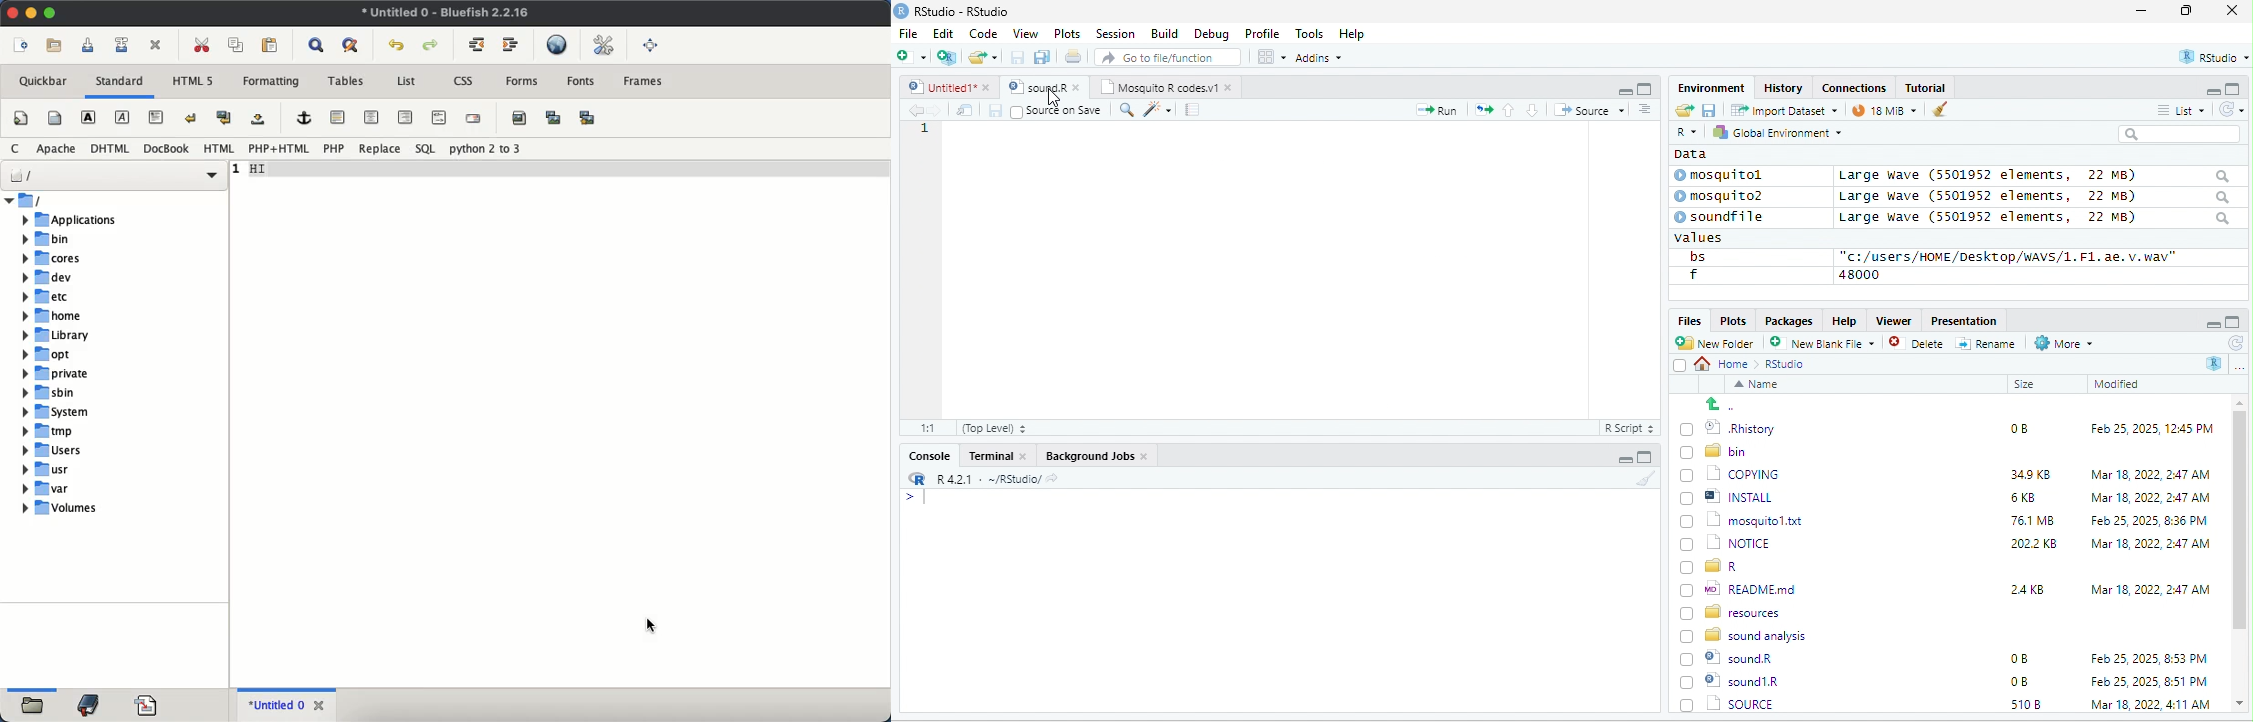 This screenshot has height=728, width=2268. What do you see at coordinates (1928, 87) in the screenshot?
I see `Tutorial` at bounding box center [1928, 87].